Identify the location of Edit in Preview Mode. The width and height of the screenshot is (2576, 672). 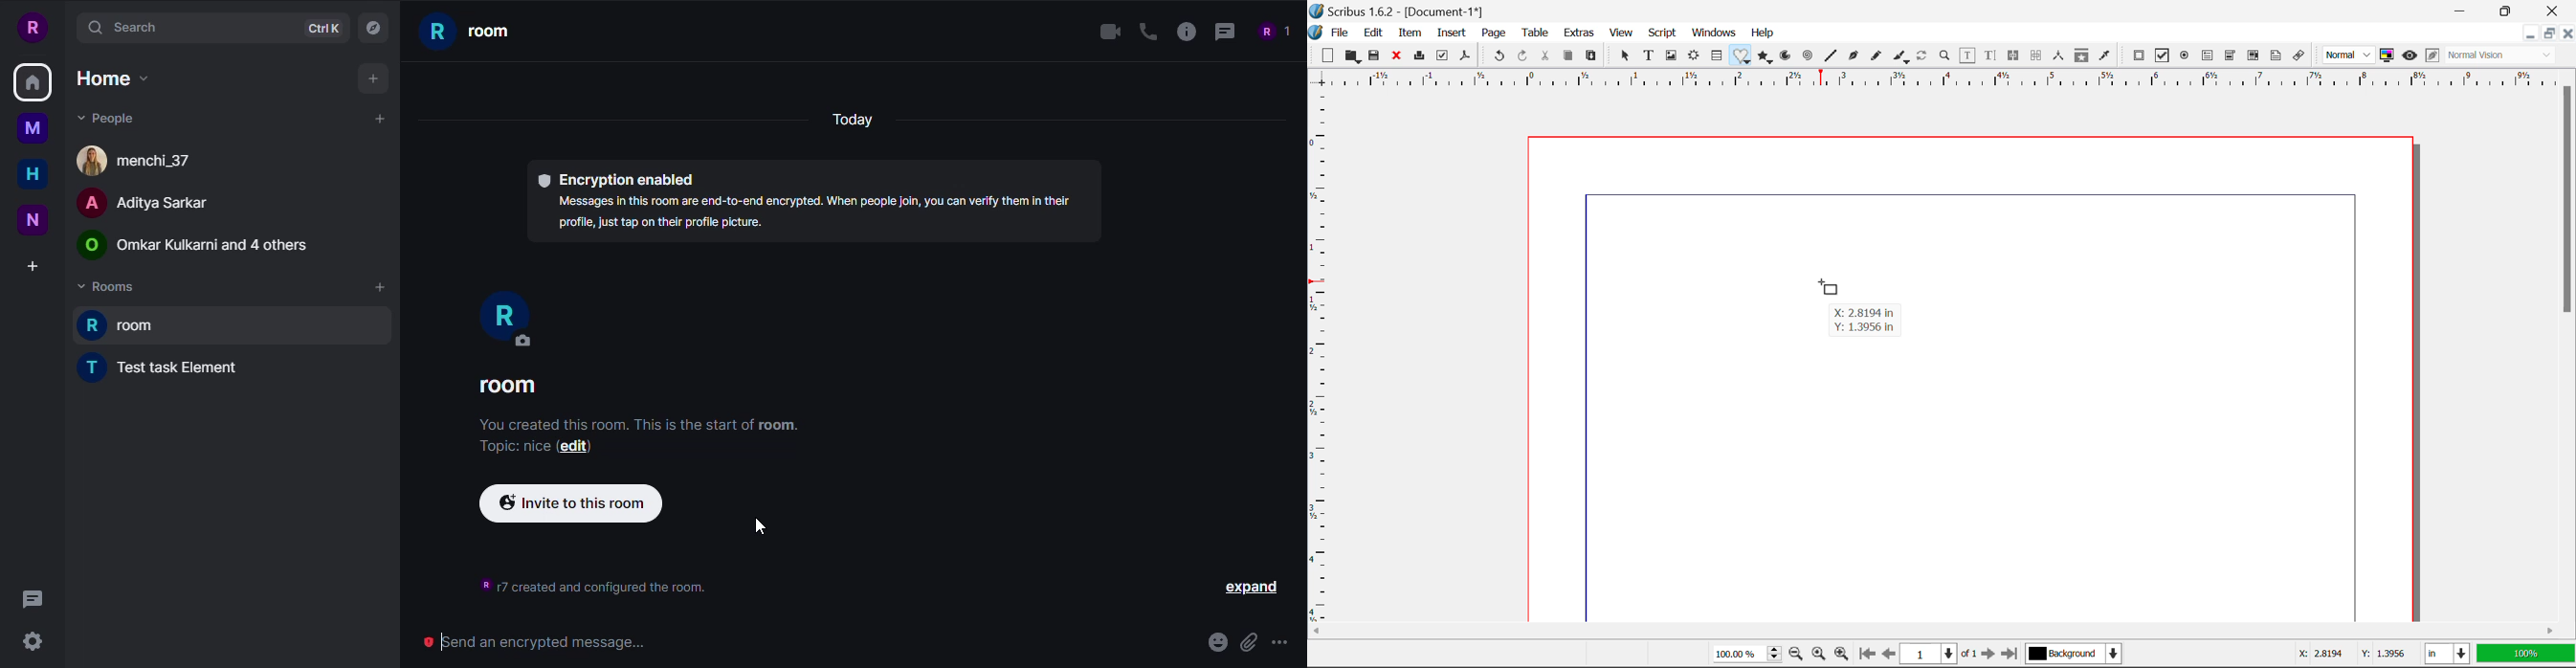
(2433, 56).